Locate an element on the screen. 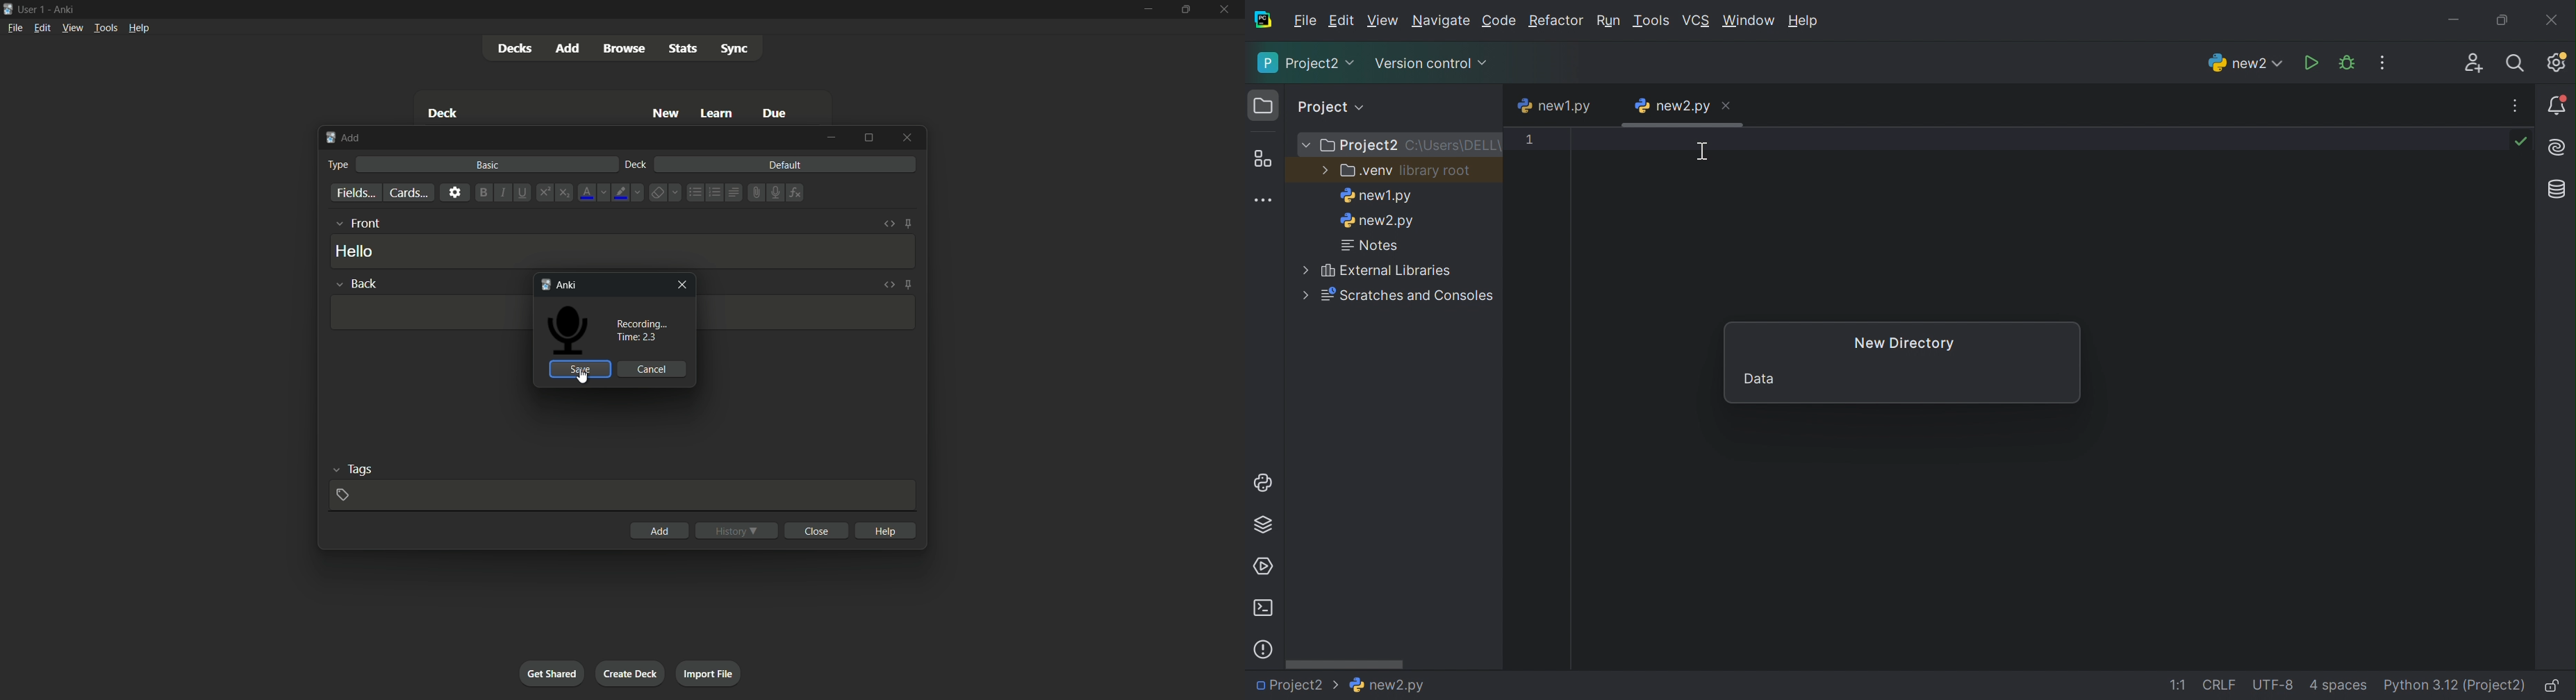 The height and width of the screenshot is (700, 2576). cursor is located at coordinates (586, 377).